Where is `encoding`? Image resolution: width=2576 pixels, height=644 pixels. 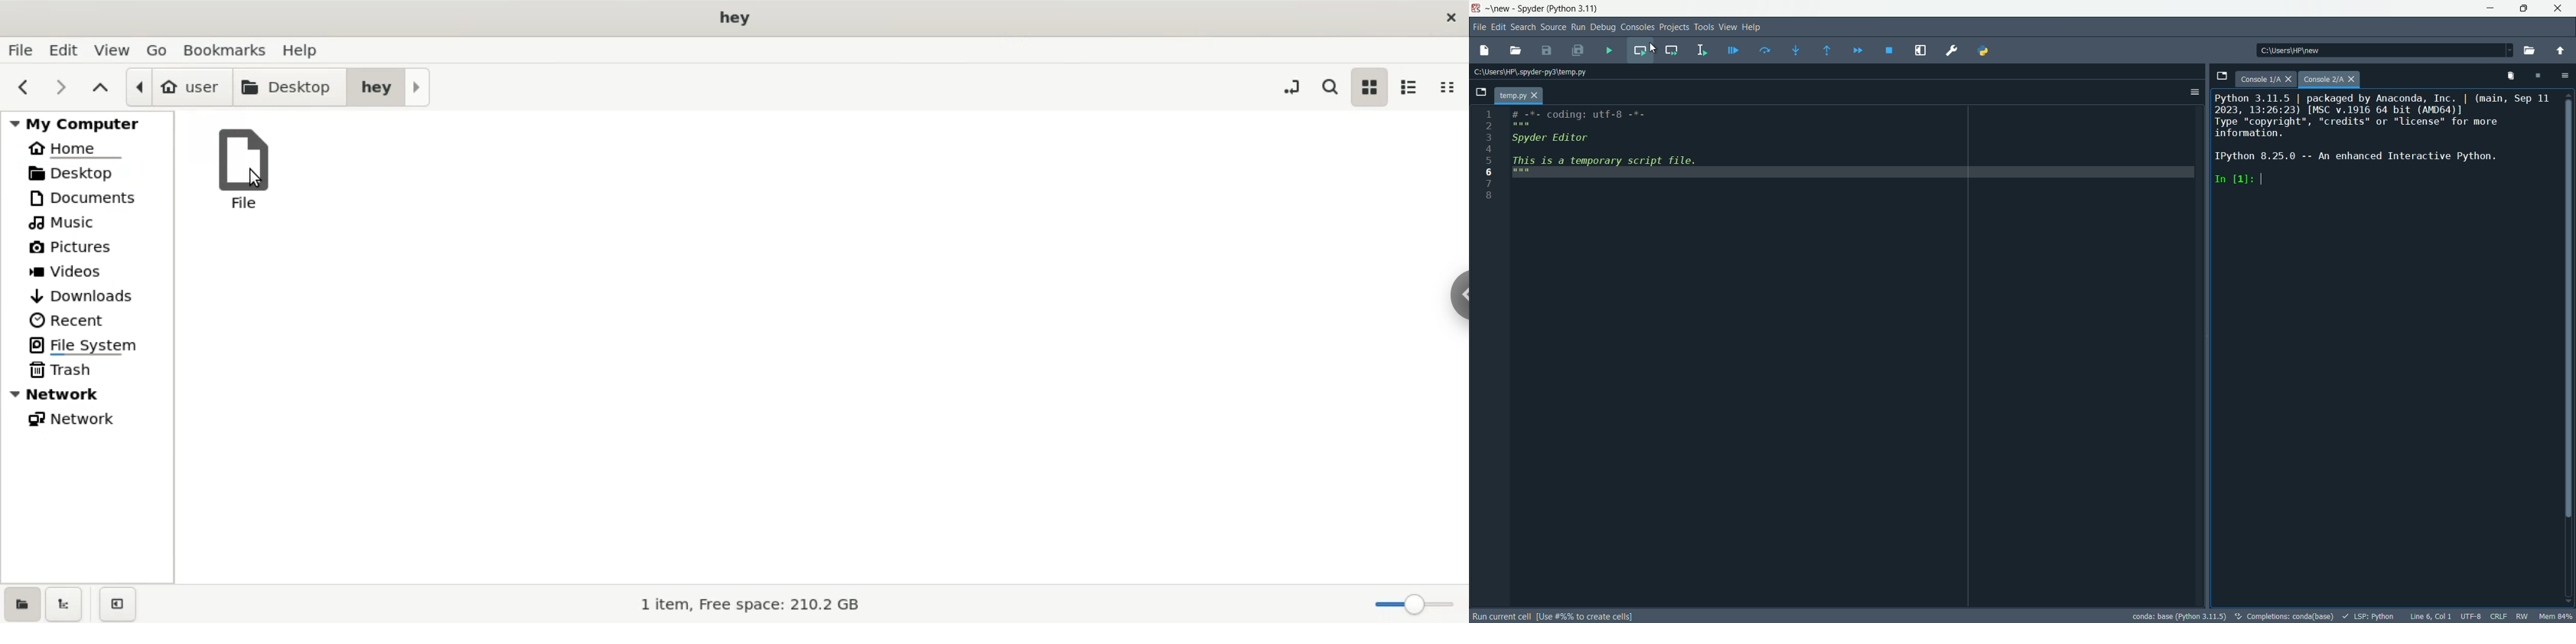 encoding is located at coordinates (2472, 616).